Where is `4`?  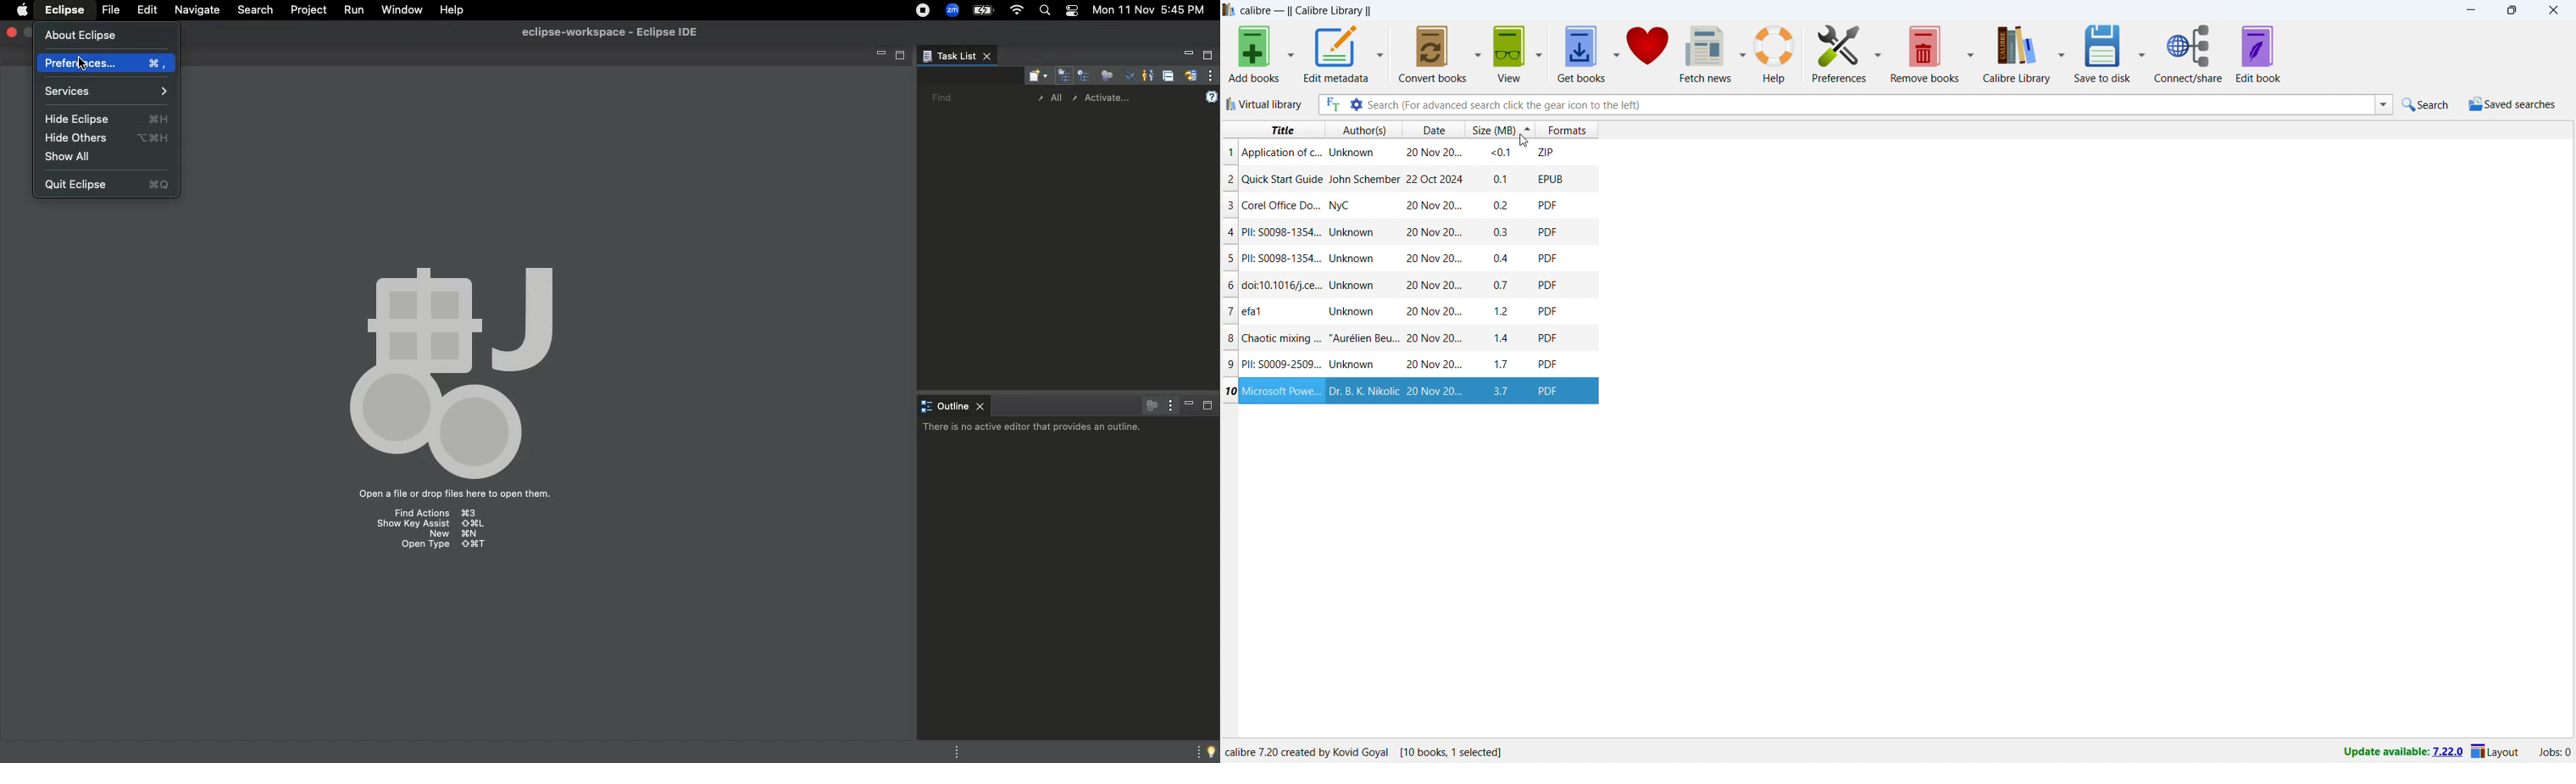
4 is located at coordinates (1229, 231).